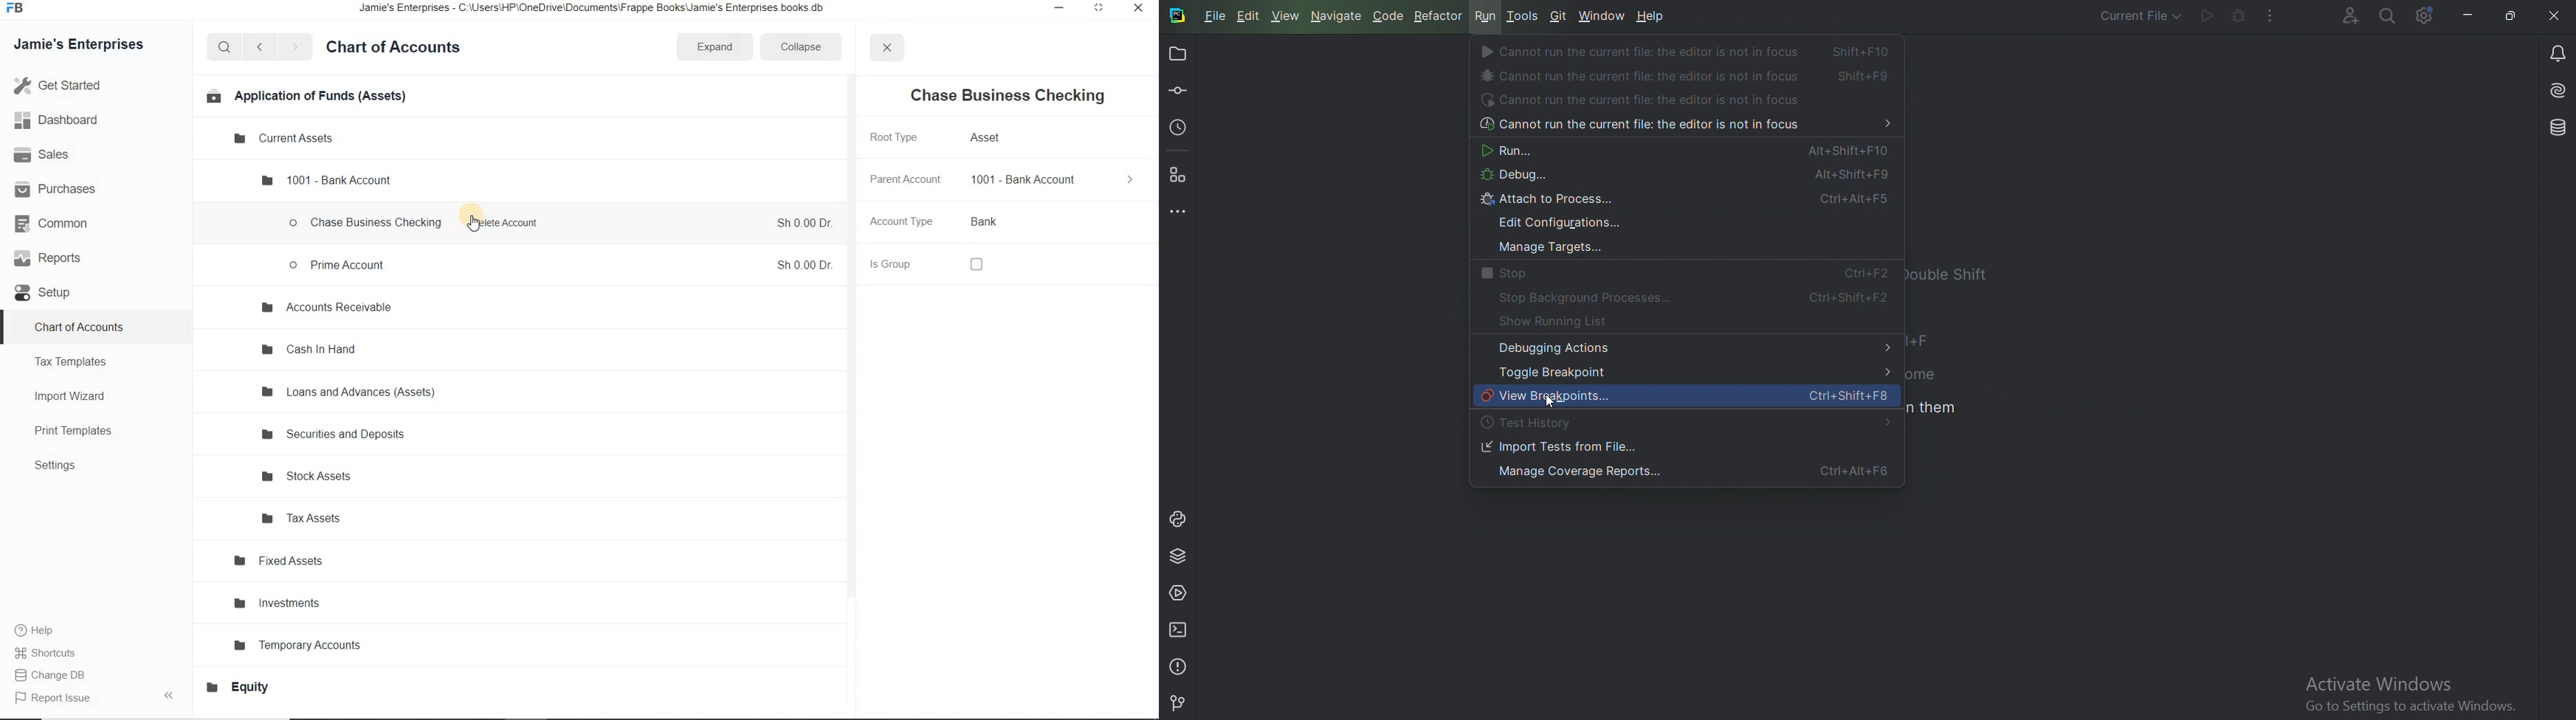 This screenshot has width=2576, height=728. Describe the element at coordinates (61, 260) in the screenshot. I see `Reports` at that location.